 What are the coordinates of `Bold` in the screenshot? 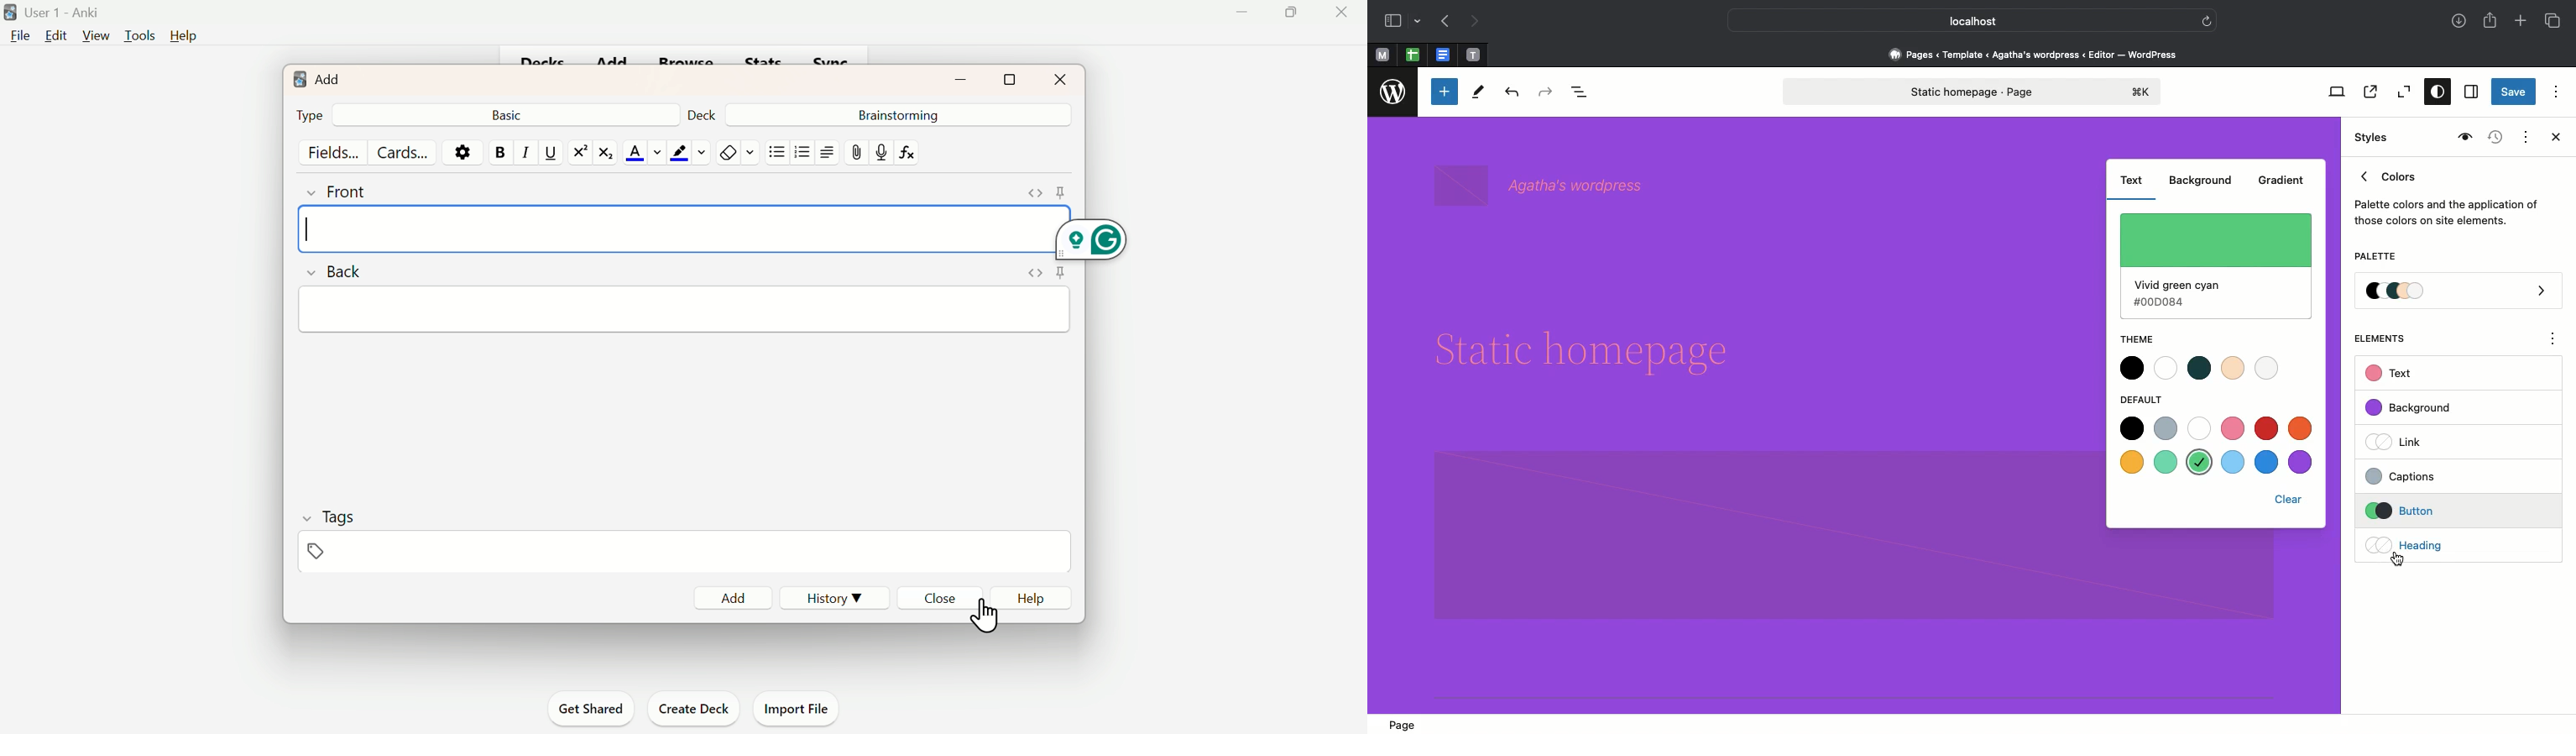 It's located at (499, 152).